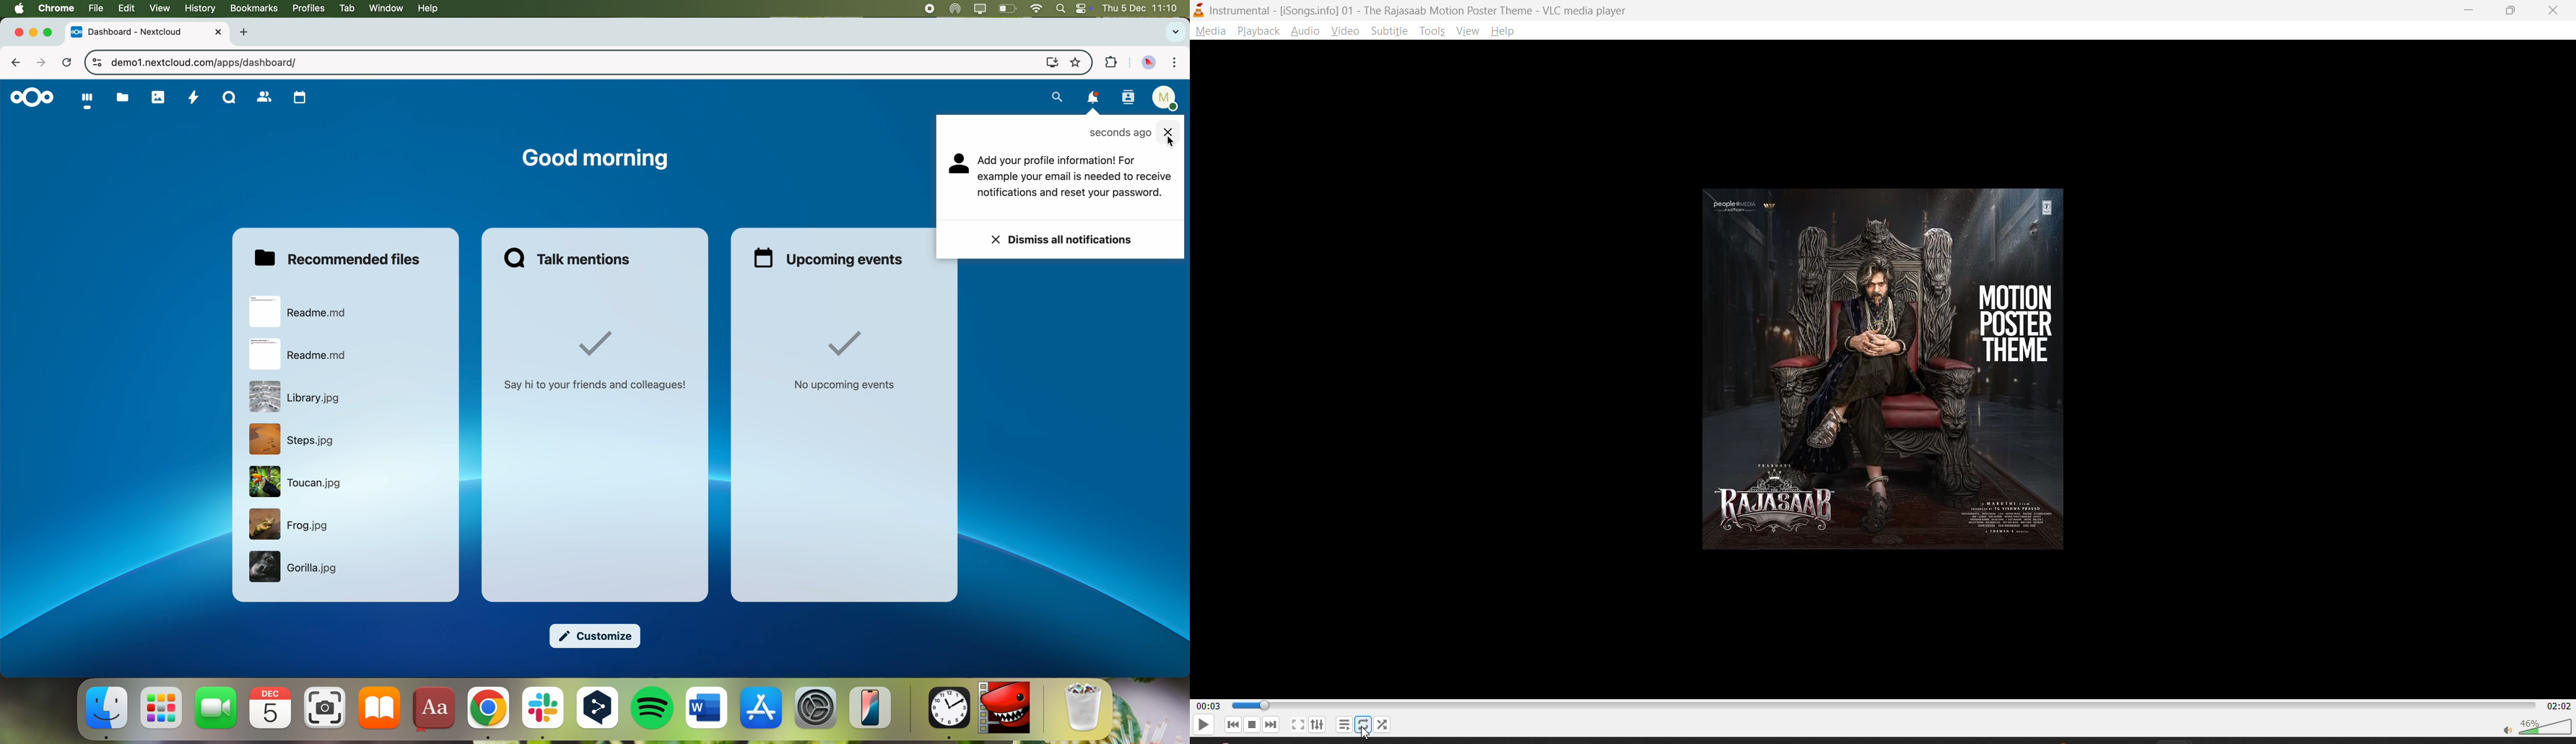  What do you see at coordinates (1305, 32) in the screenshot?
I see `audio` at bounding box center [1305, 32].